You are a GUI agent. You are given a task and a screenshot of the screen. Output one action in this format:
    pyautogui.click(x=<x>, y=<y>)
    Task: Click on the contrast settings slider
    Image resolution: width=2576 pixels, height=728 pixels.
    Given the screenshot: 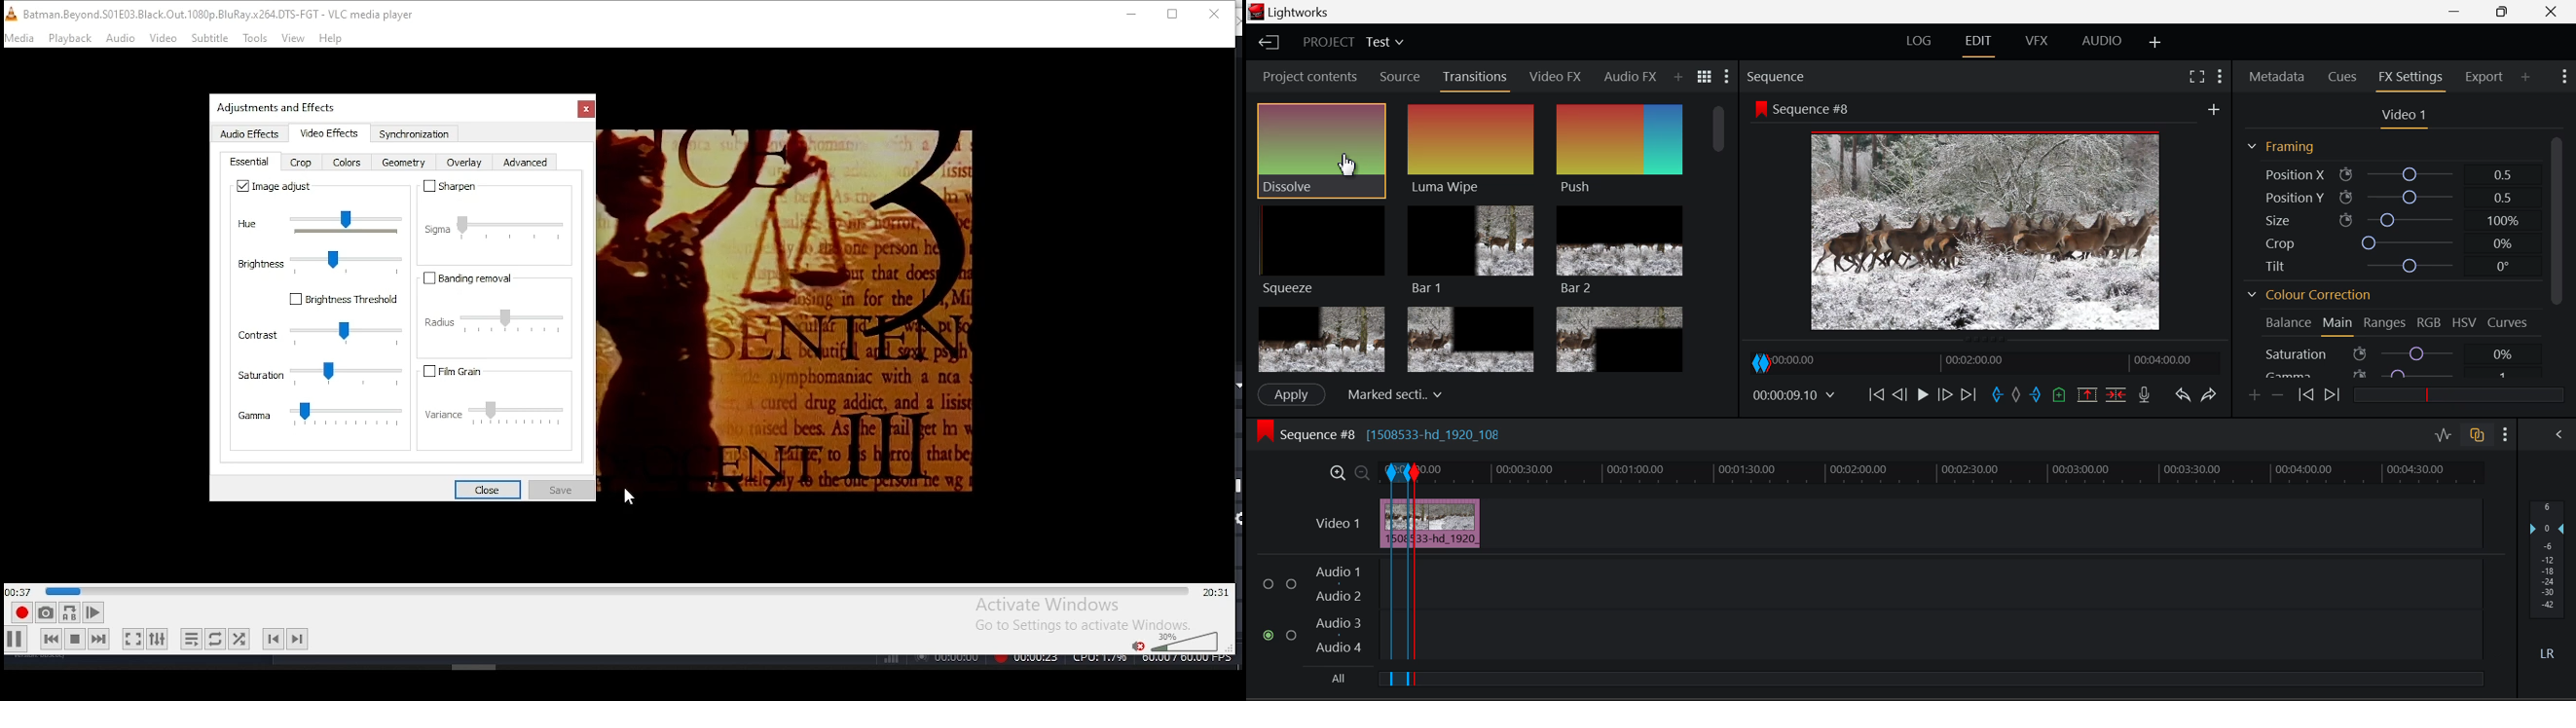 What is the action you would take?
    pyautogui.click(x=320, y=332)
    